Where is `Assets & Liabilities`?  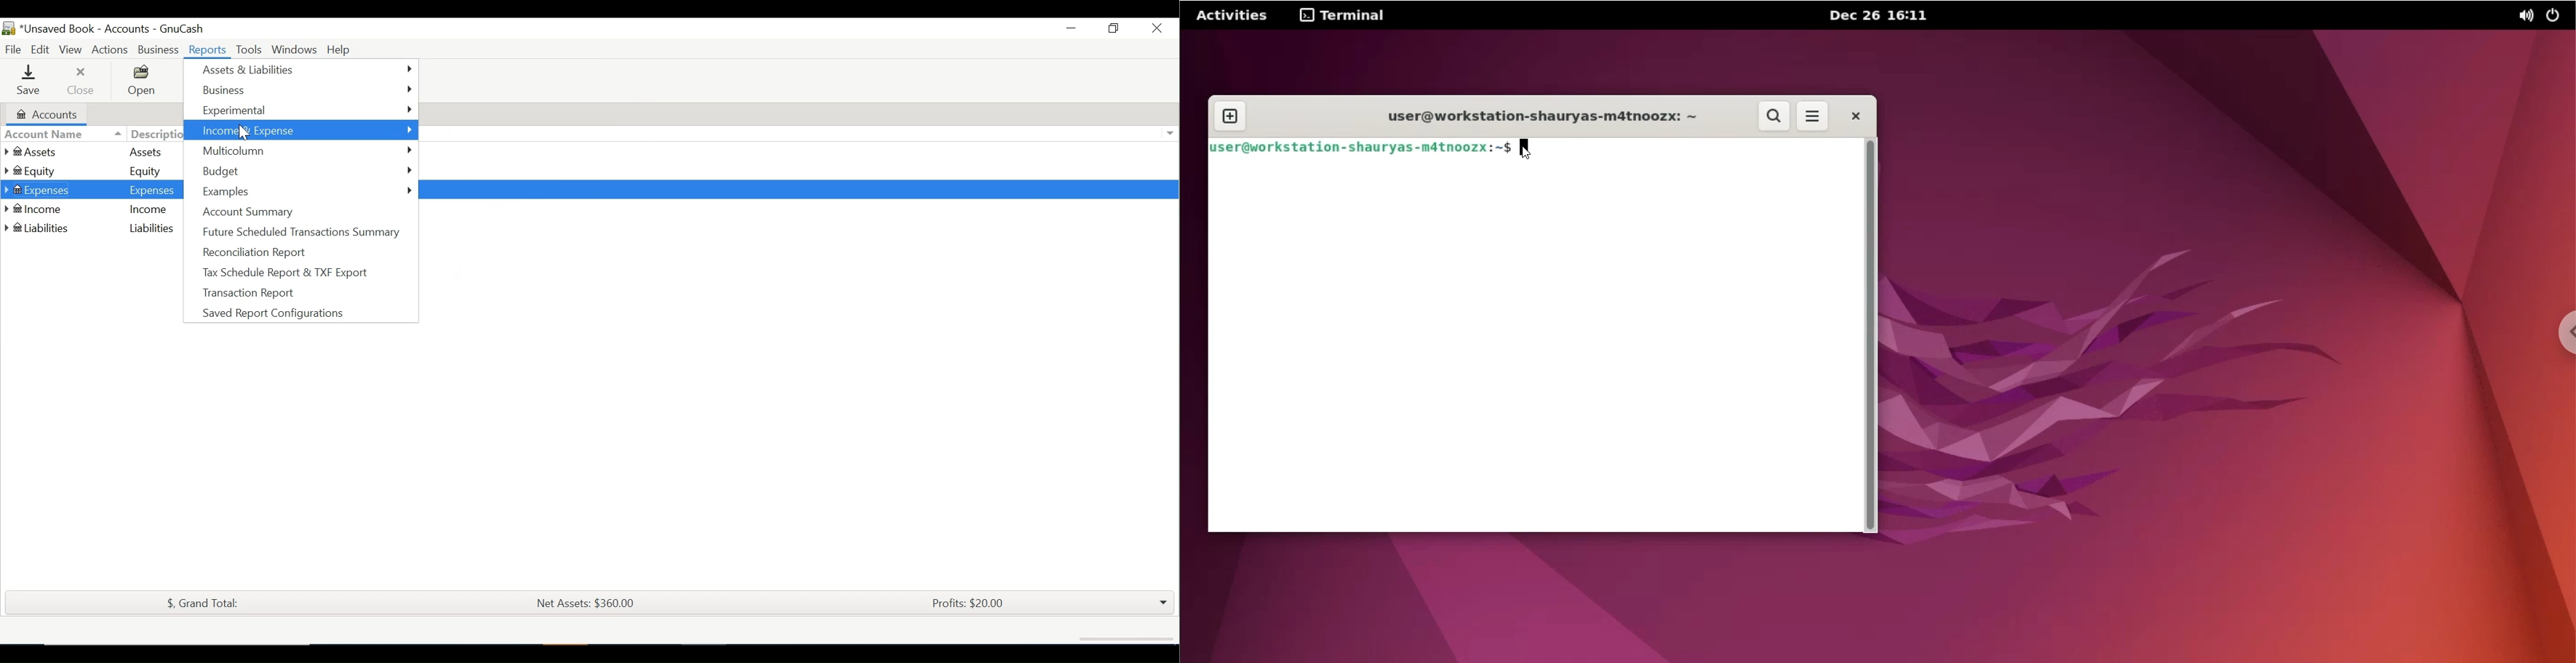 Assets & Liabilities is located at coordinates (303, 69).